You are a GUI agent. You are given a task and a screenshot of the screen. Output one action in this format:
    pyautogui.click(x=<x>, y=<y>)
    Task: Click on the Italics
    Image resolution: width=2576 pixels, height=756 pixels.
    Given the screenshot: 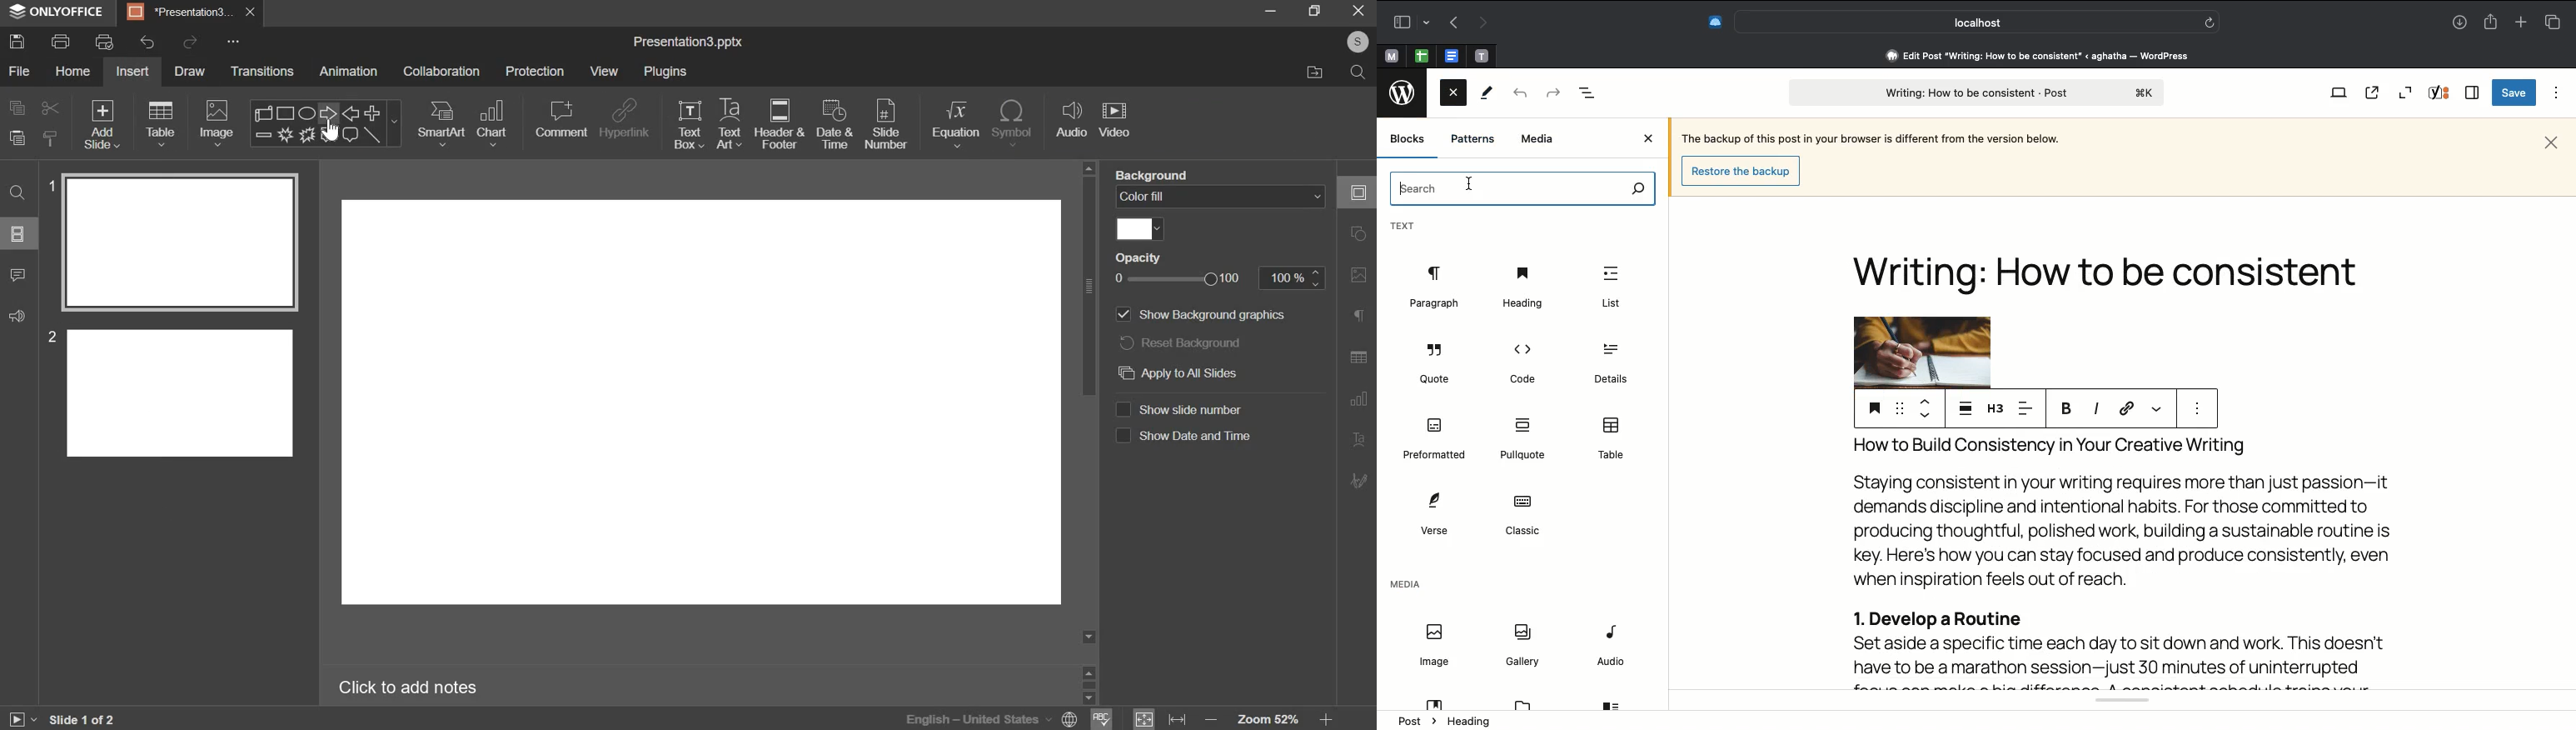 What is the action you would take?
    pyautogui.click(x=2095, y=409)
    